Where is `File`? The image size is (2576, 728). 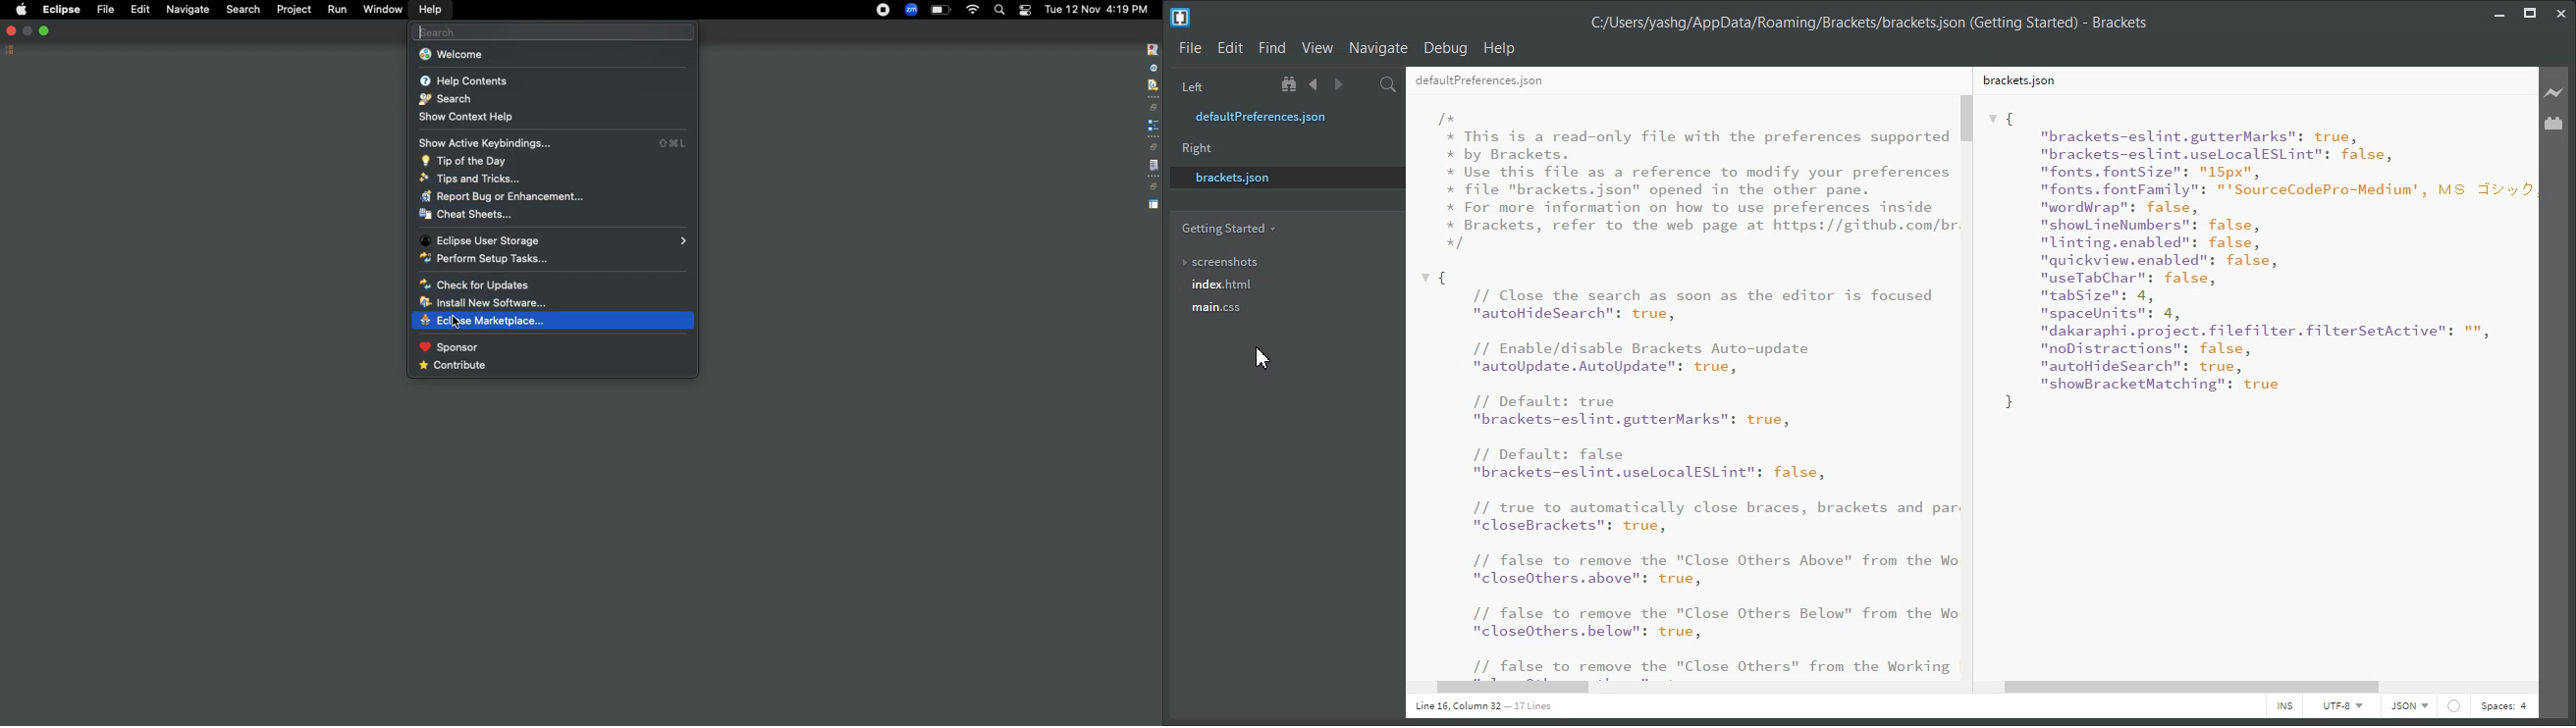
File is located at coordinates (1190, 48).